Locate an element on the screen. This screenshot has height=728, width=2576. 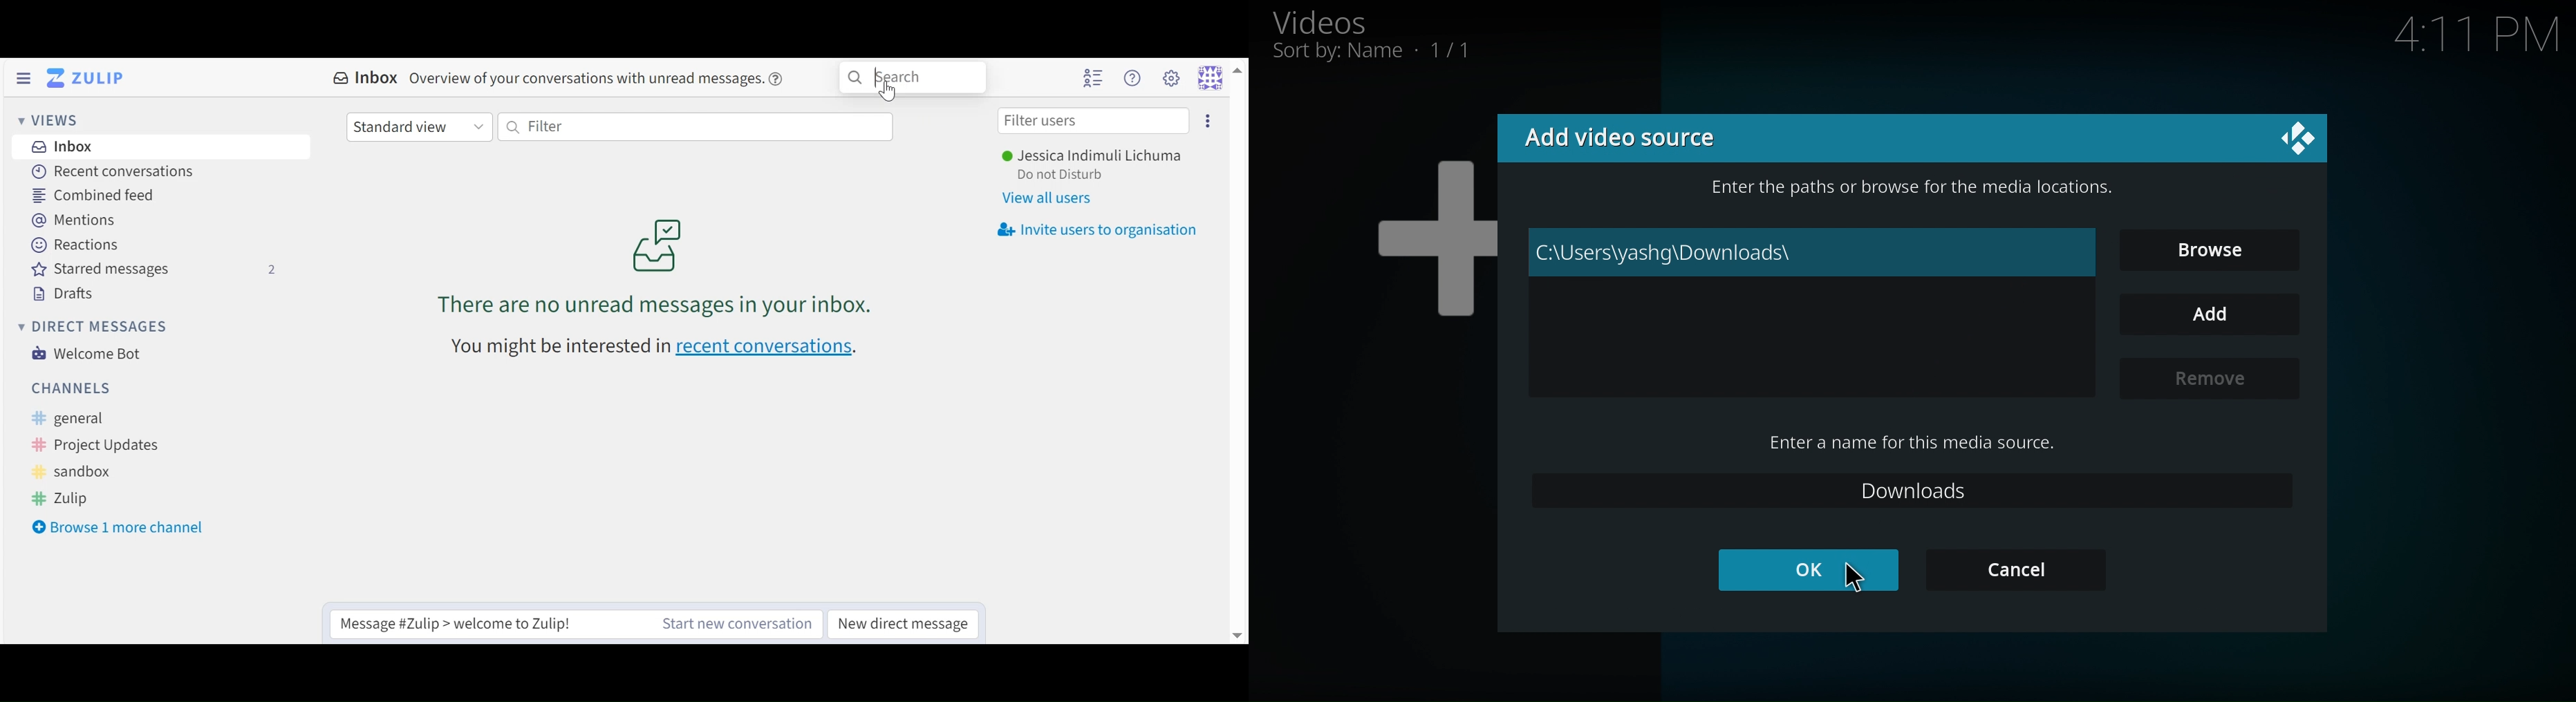
unread messages is located at coordinates (667, 263).